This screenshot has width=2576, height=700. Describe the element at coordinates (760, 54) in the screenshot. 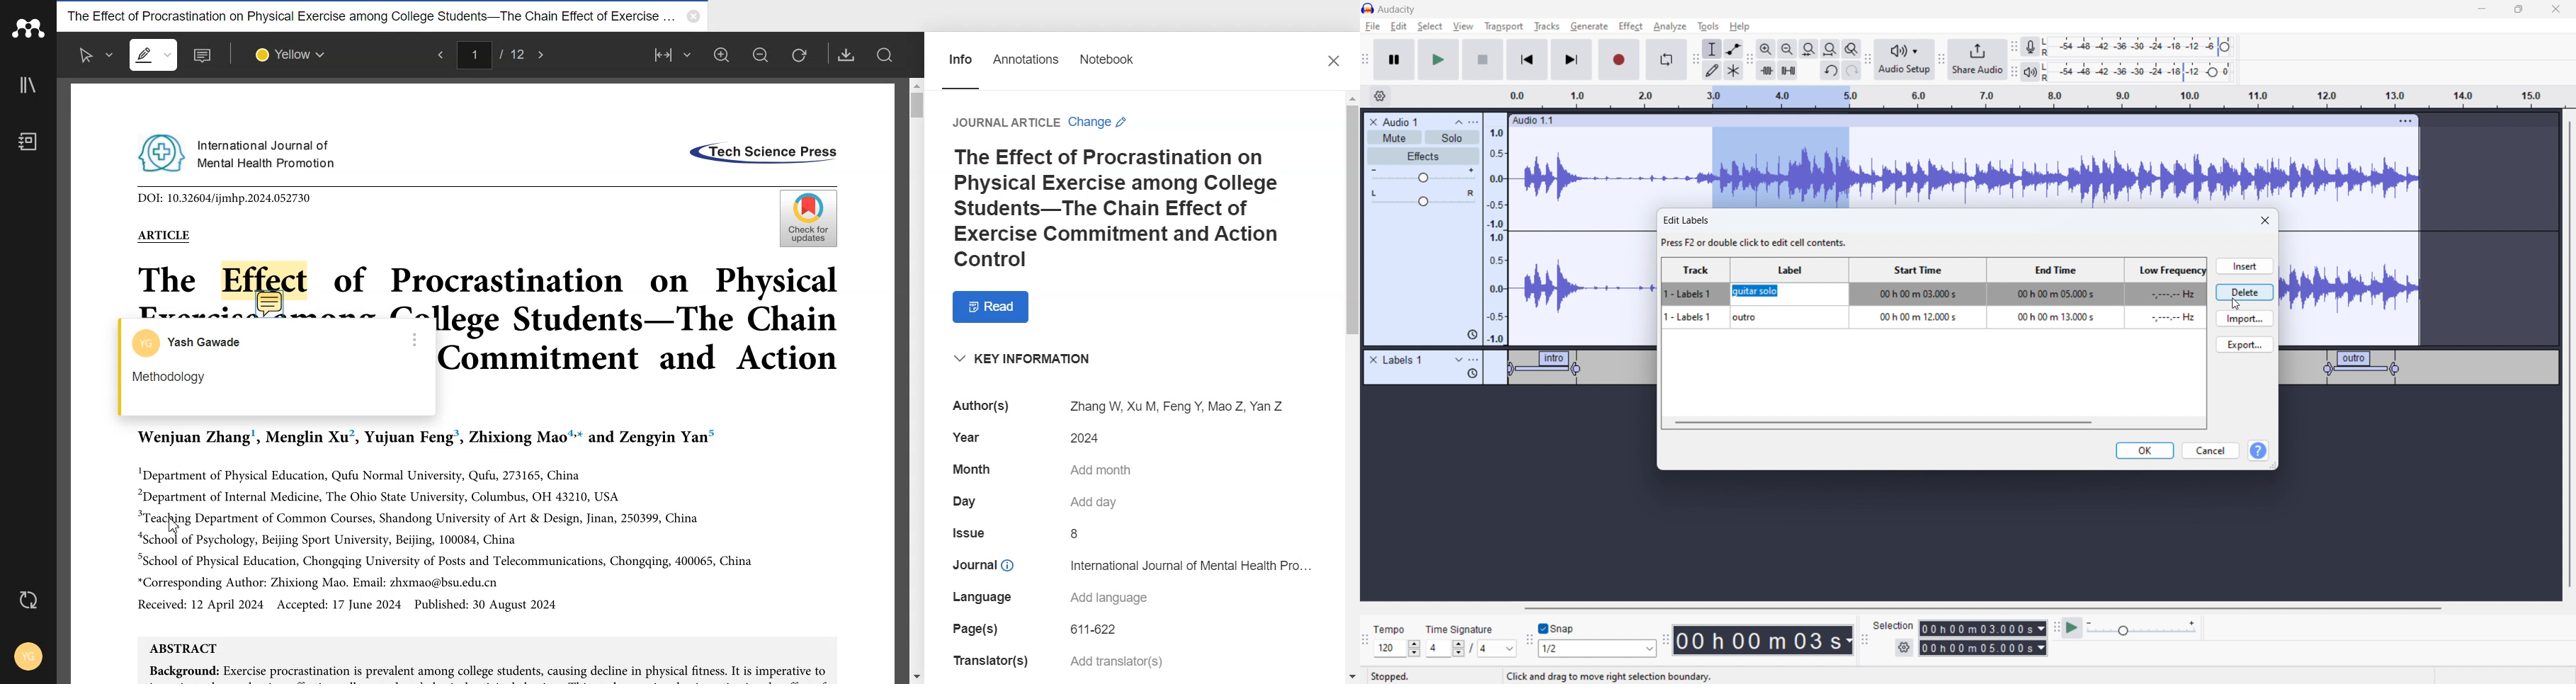

I see `Zoom out` at that location.